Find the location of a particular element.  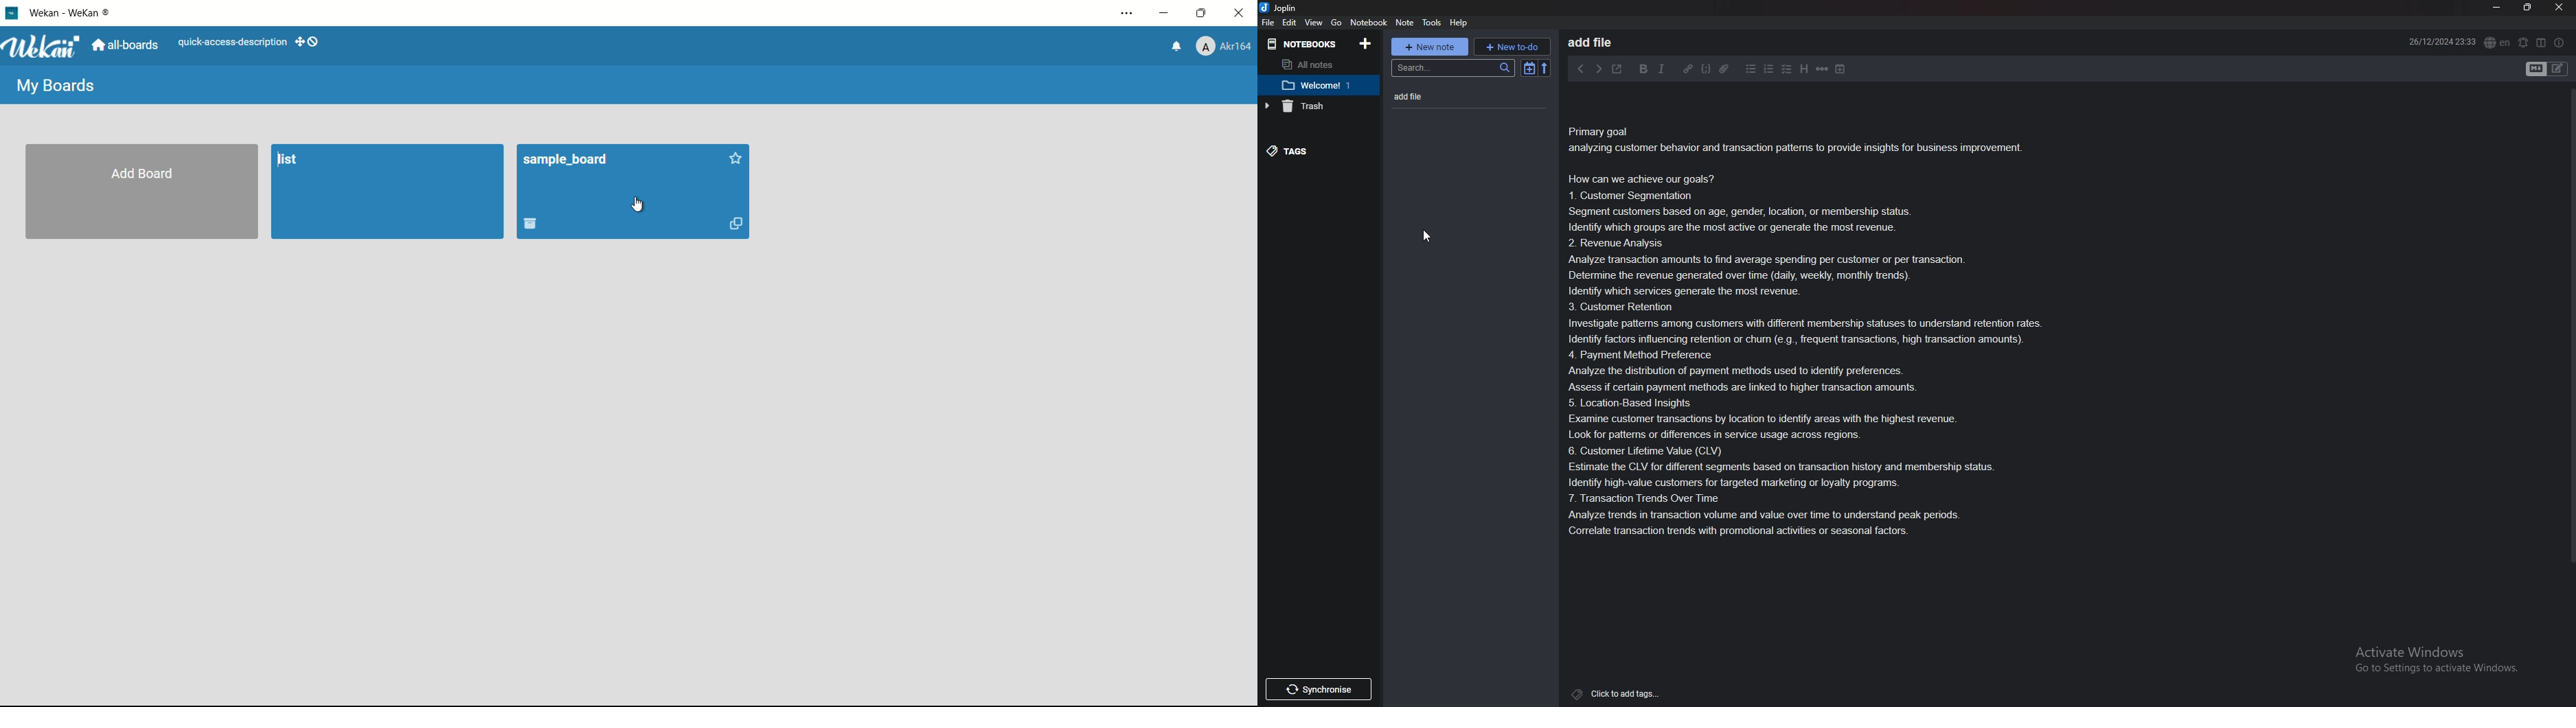

bullet list is located at coordinates (1751, 69).